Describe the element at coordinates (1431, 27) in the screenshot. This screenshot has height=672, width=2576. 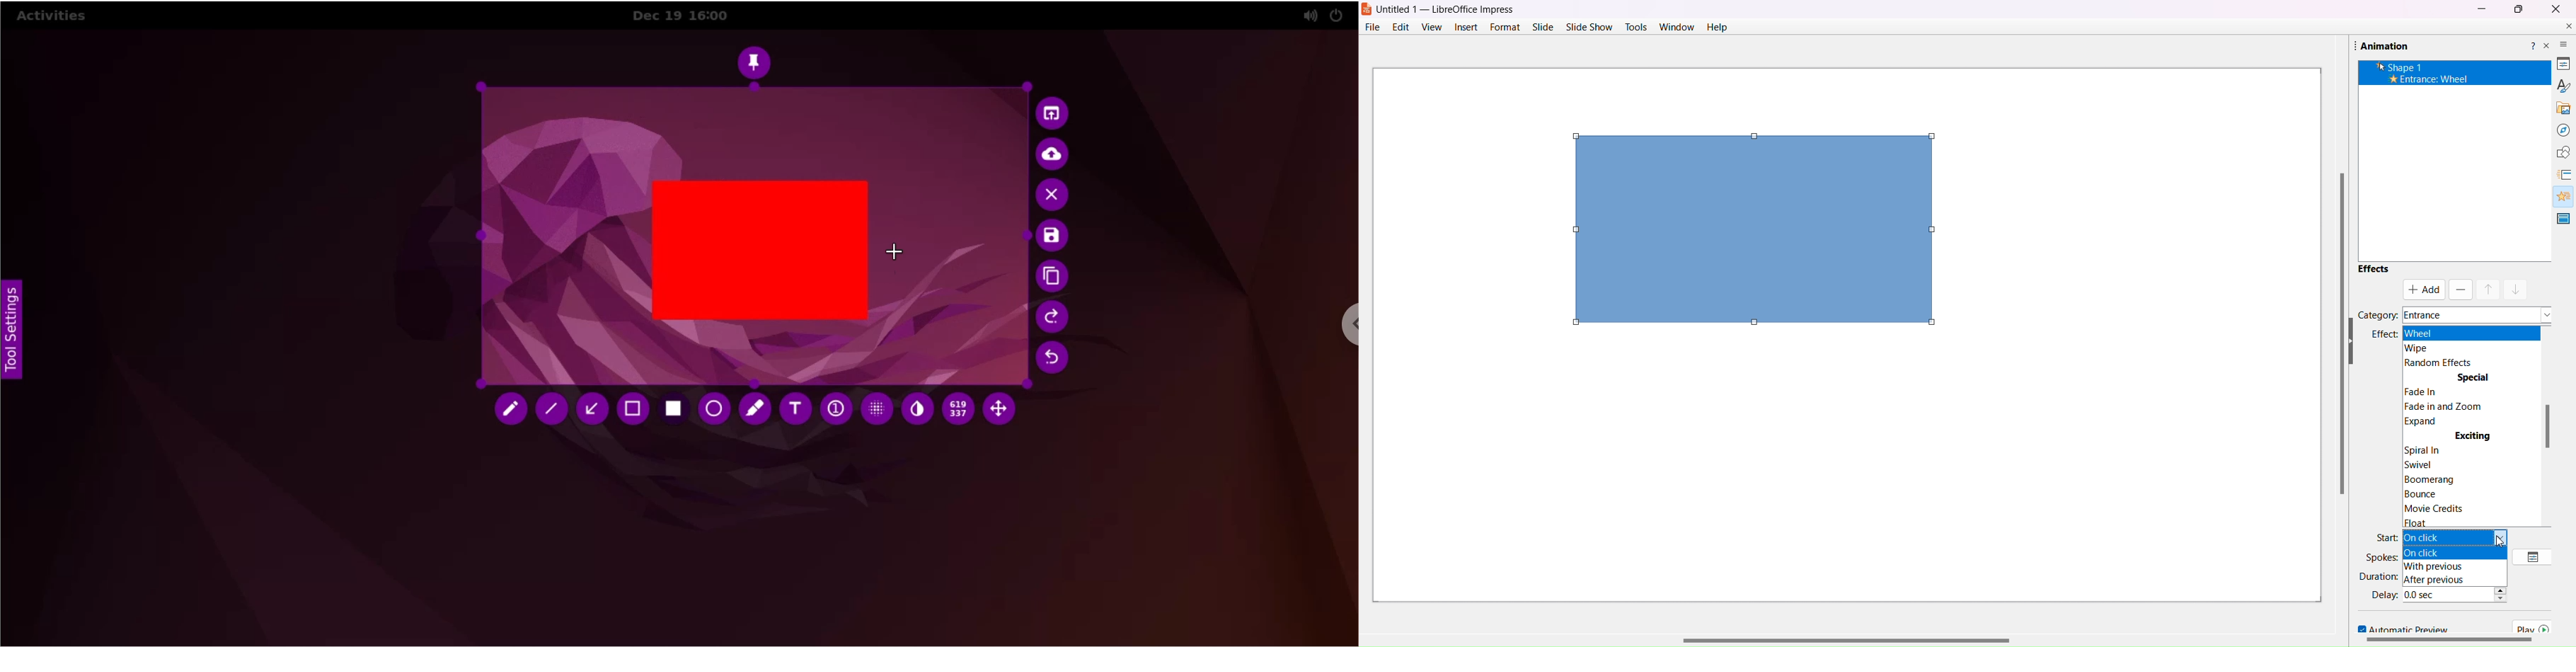
I see `View` at that location.